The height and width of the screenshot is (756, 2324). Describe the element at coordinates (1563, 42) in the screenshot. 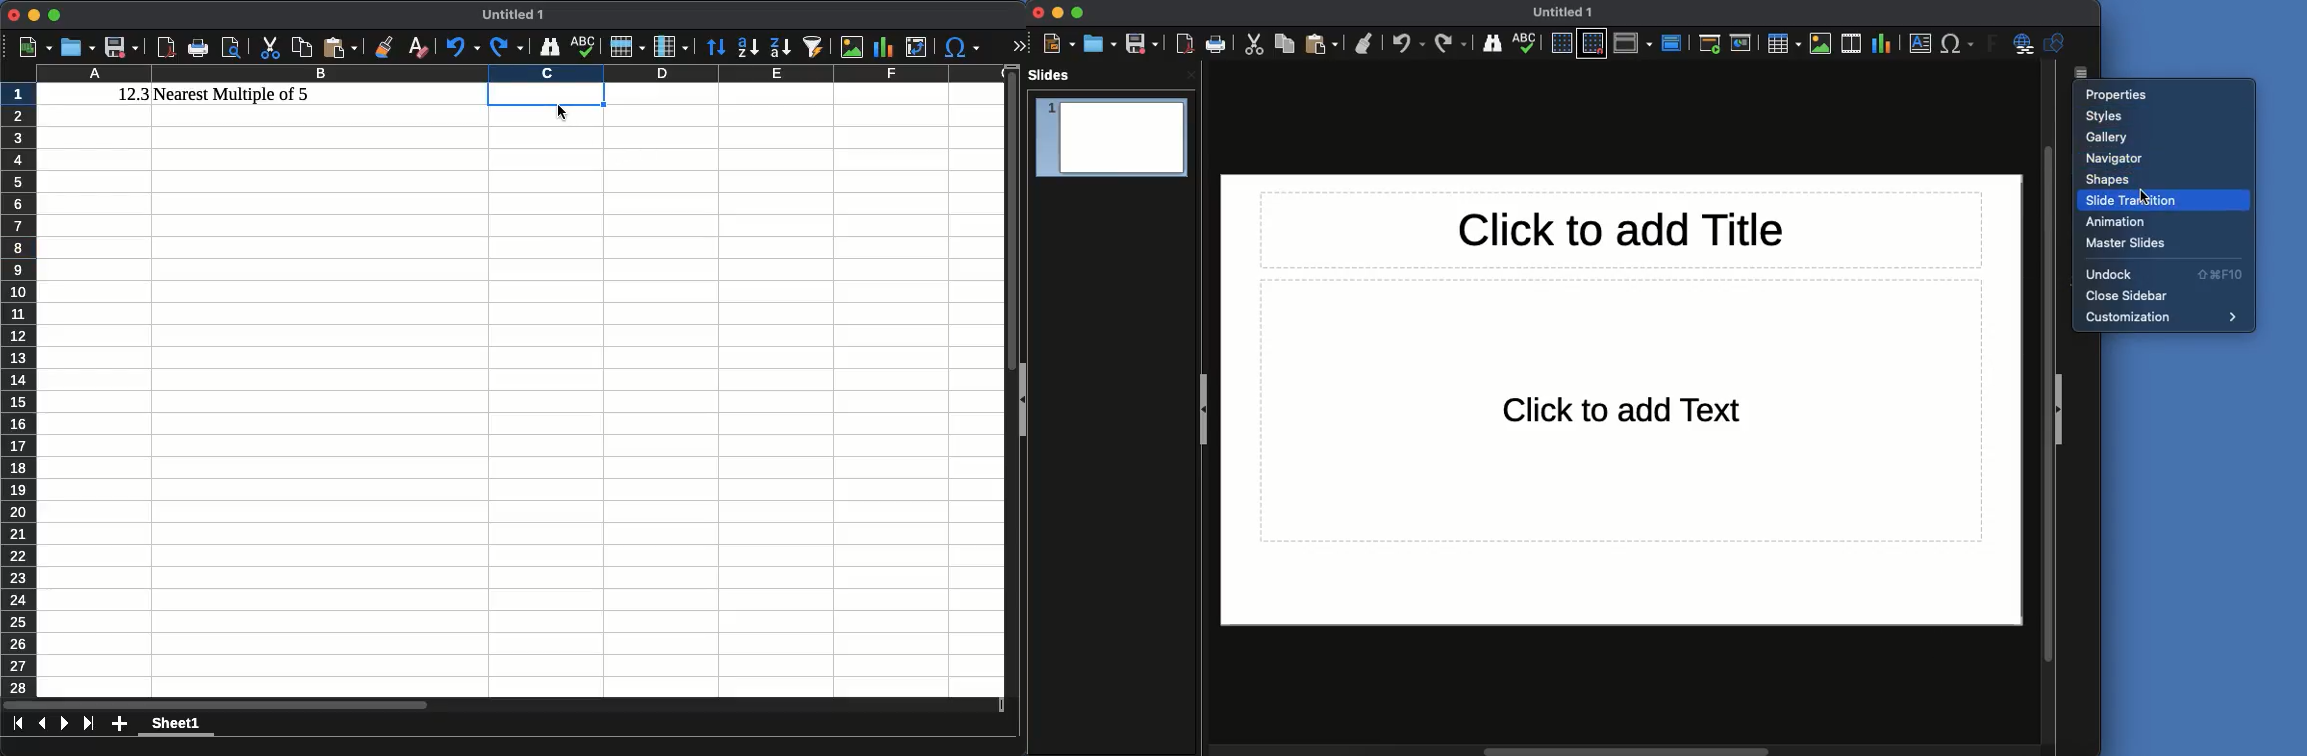

I see `Display grid` at that location.